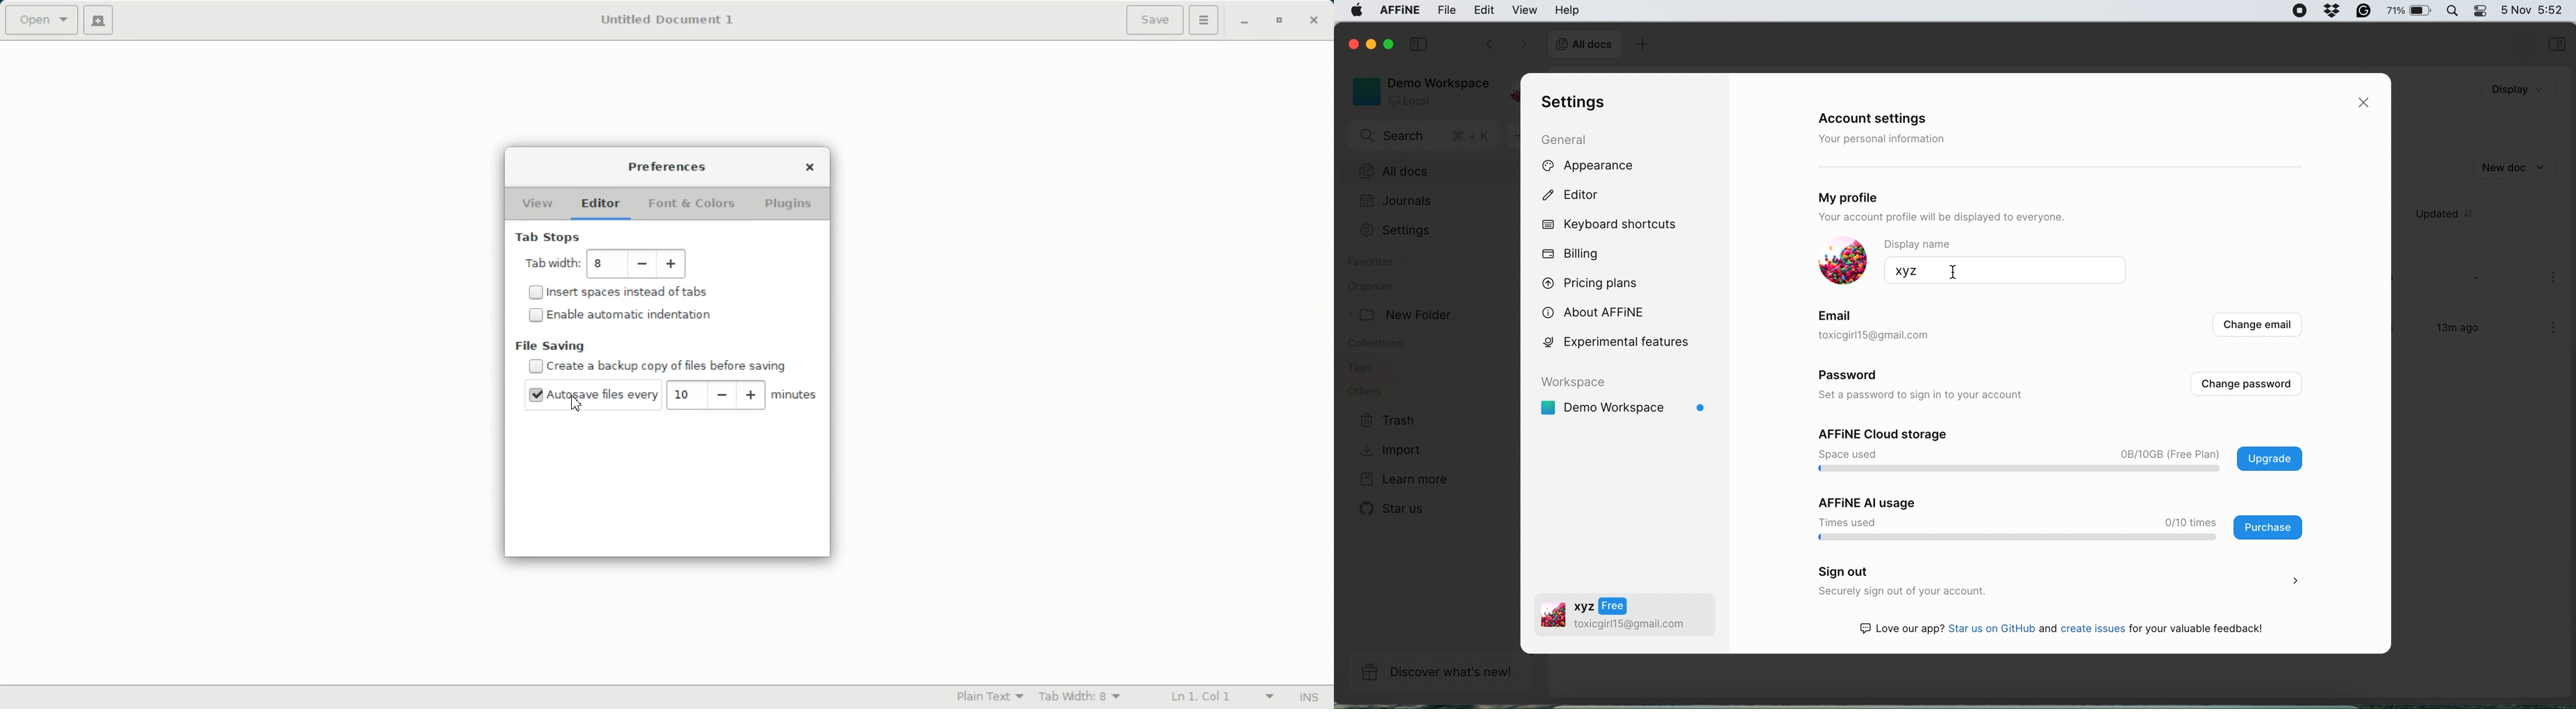  Describe the element at coordinates (2255, 327) in the screenshot. I see `change email` at that location.